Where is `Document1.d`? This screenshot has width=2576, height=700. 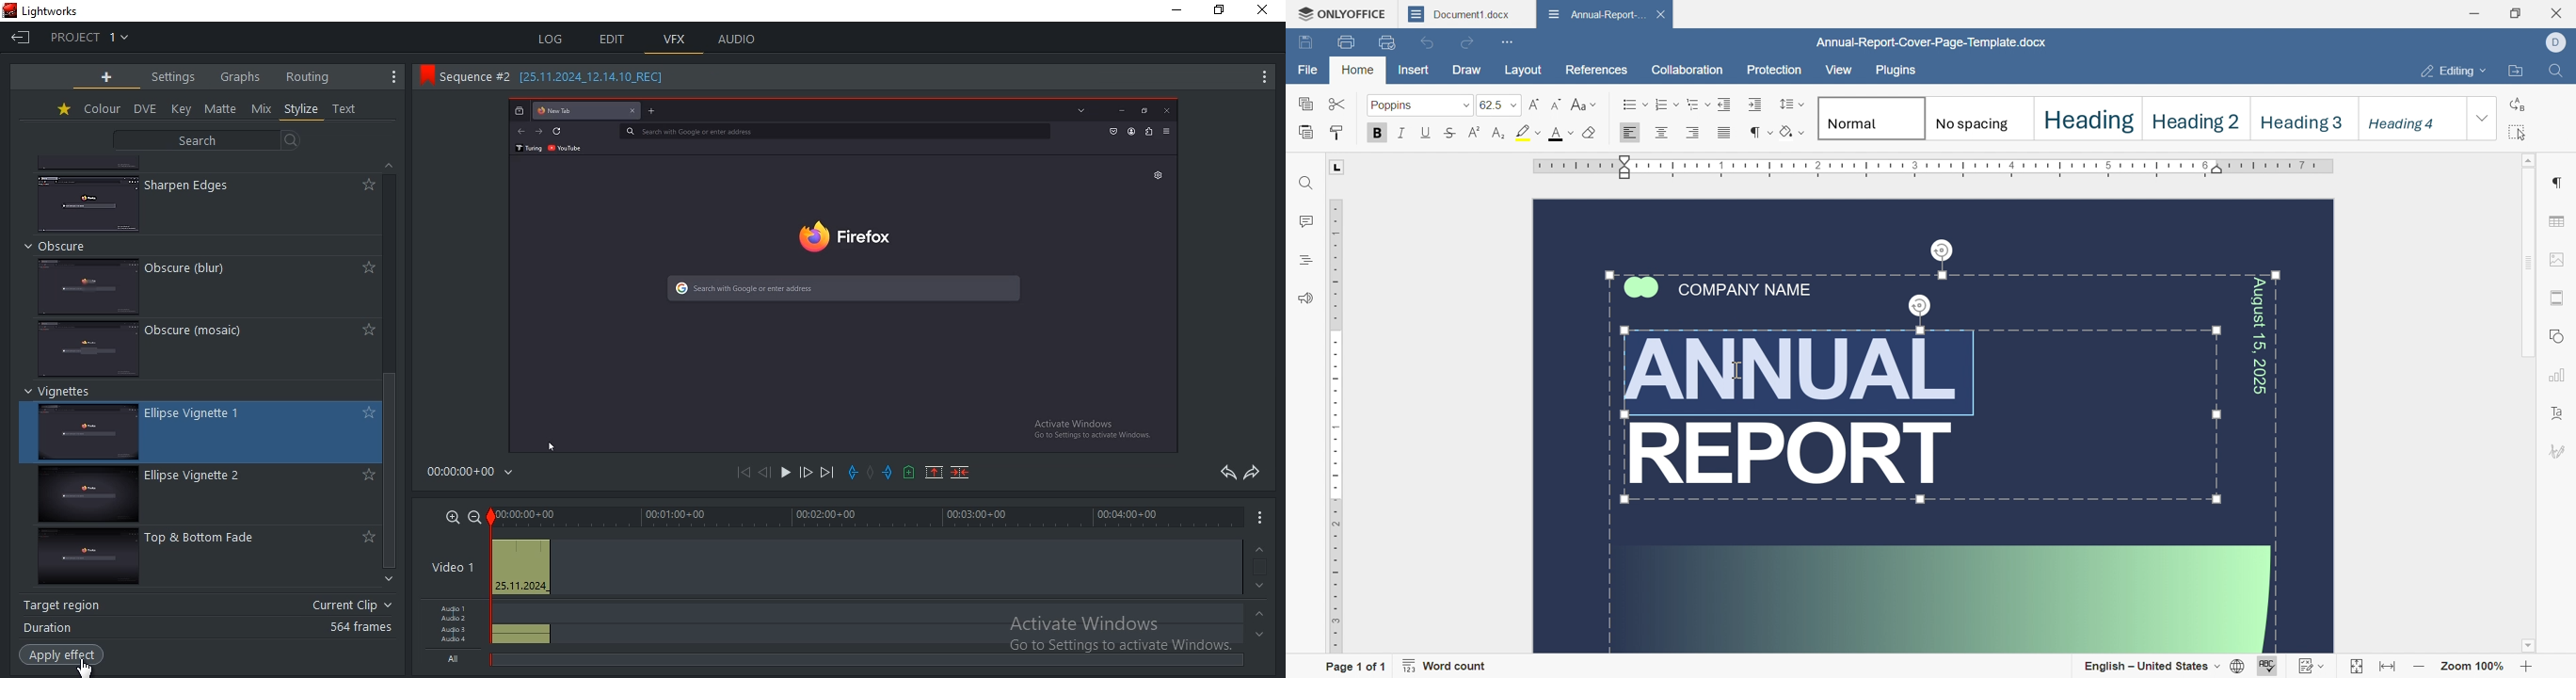 Document1.d is located at coordinates (1457, 13).